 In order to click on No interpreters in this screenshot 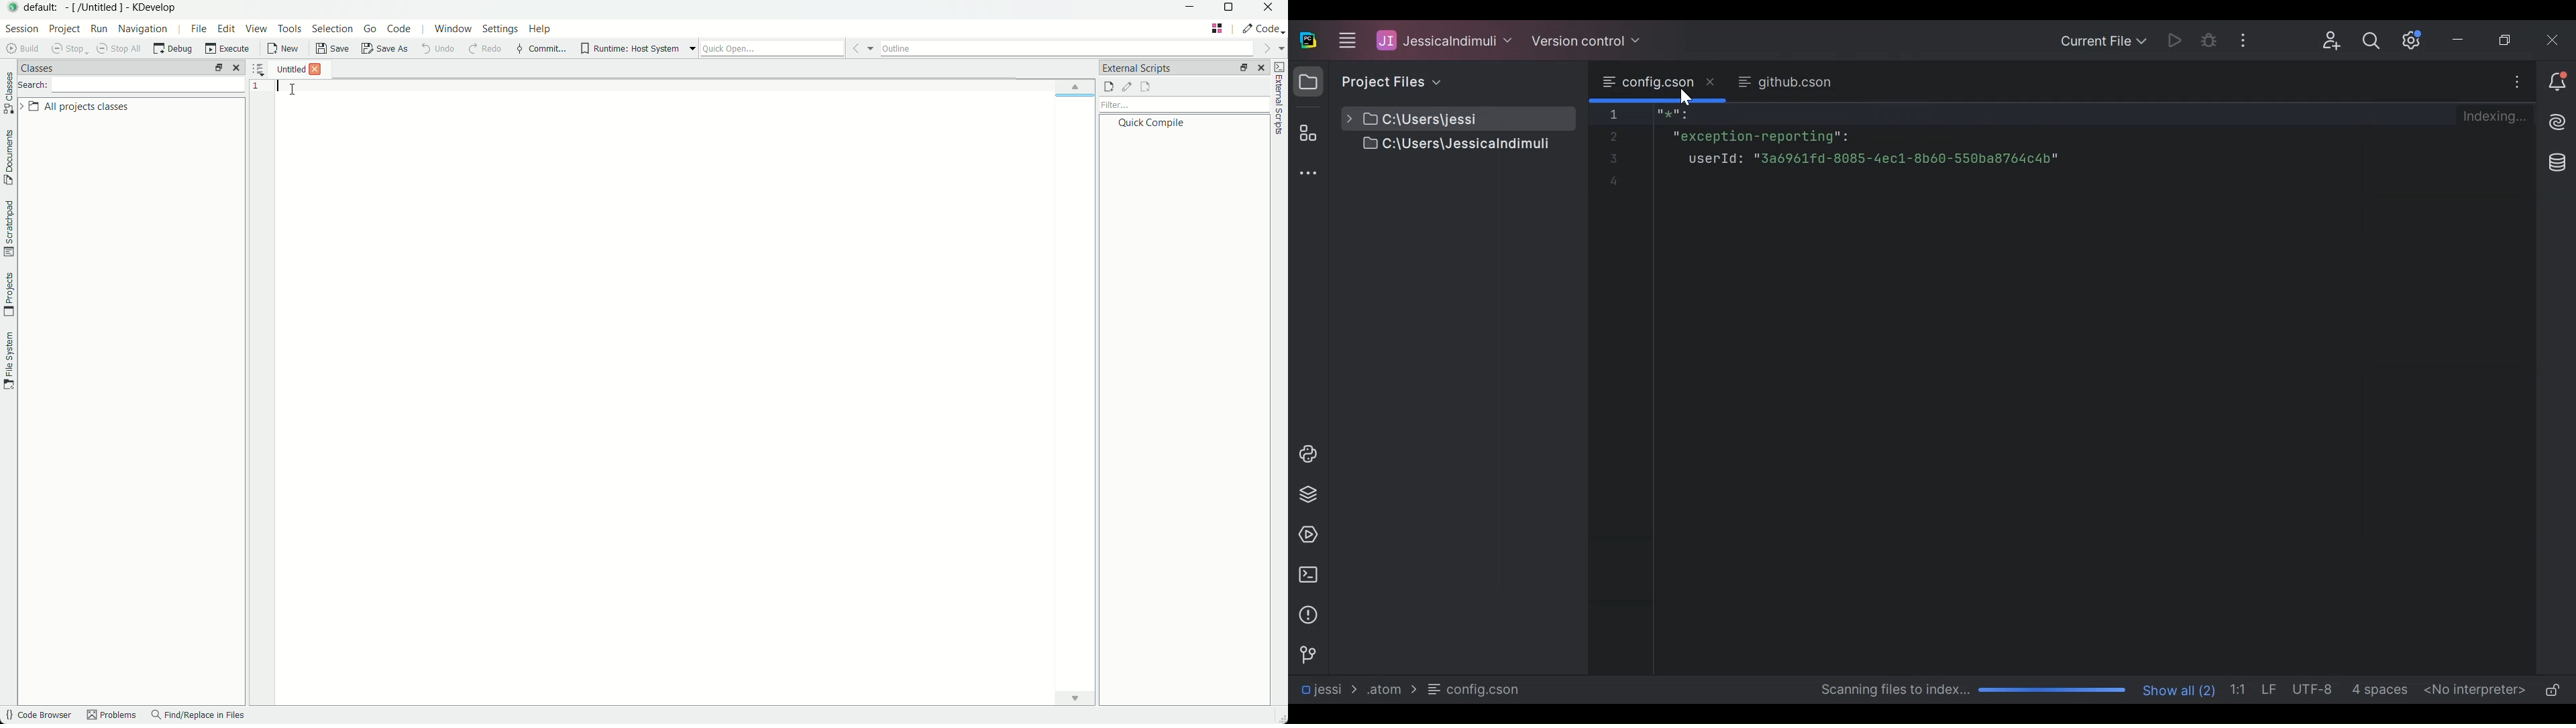, I will do `click(2475, 689)`.